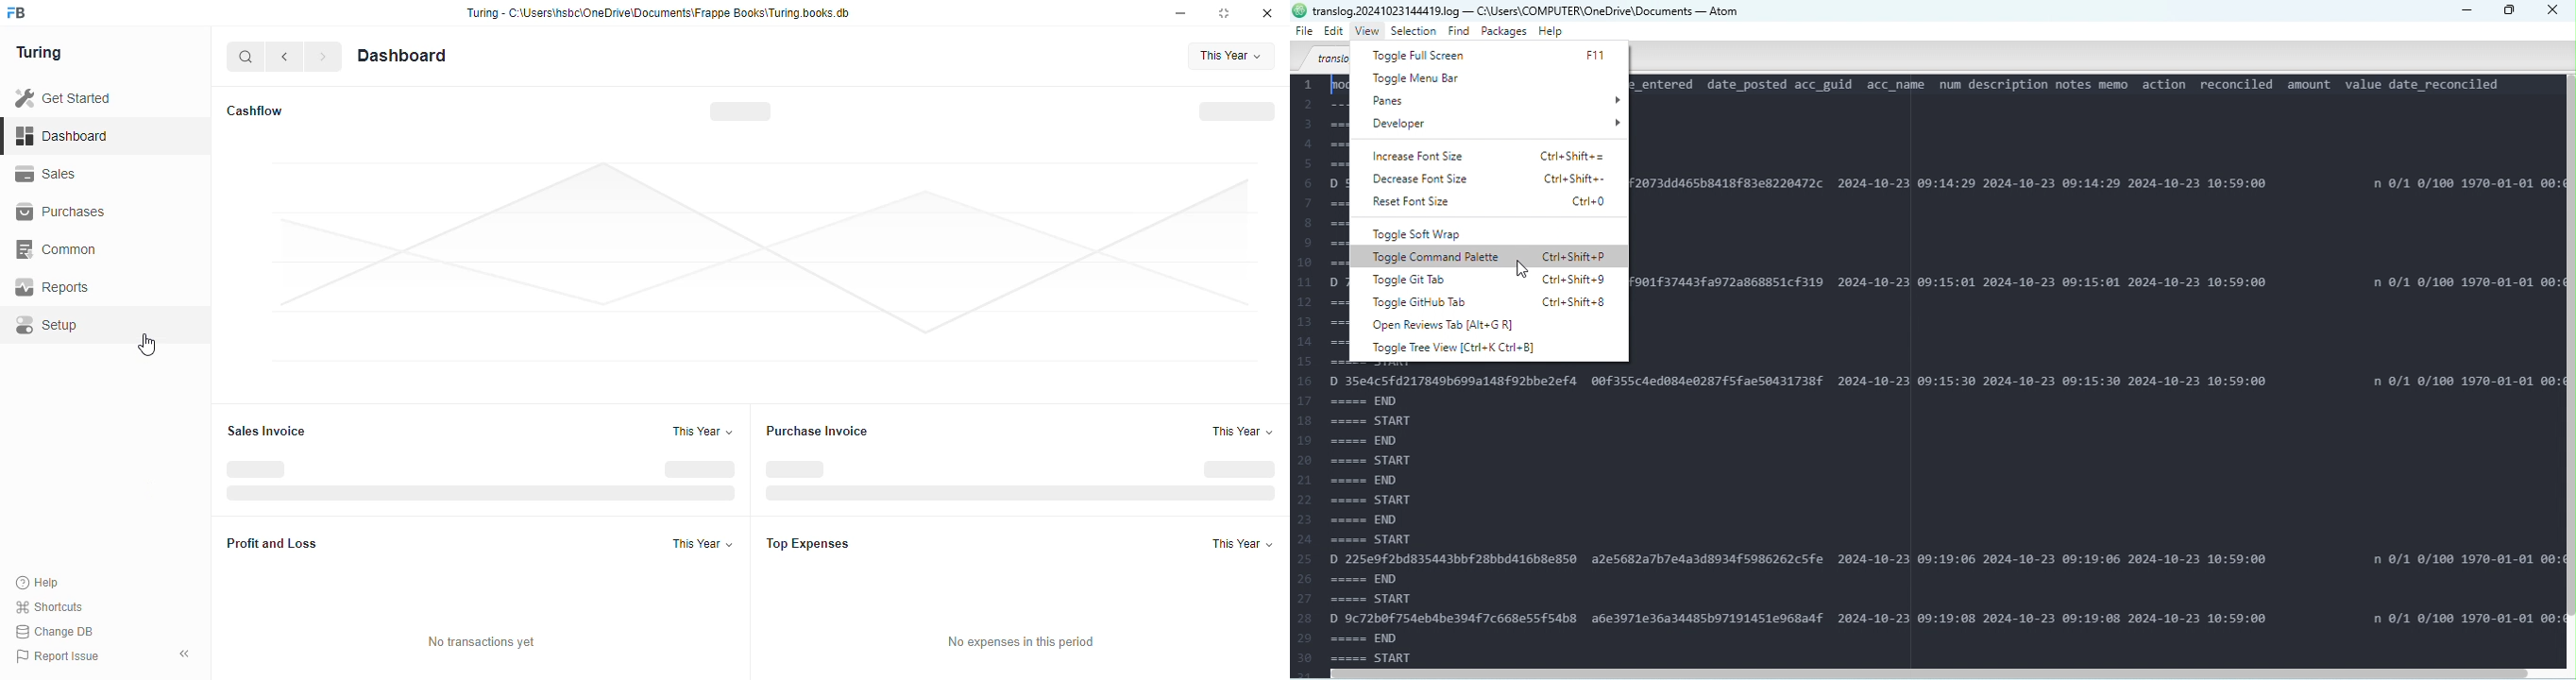 This screenshot has height=700, width=2576. Describe the element at coordinates (50, 606) in the screenshot. I see `shortcuts` at that location.